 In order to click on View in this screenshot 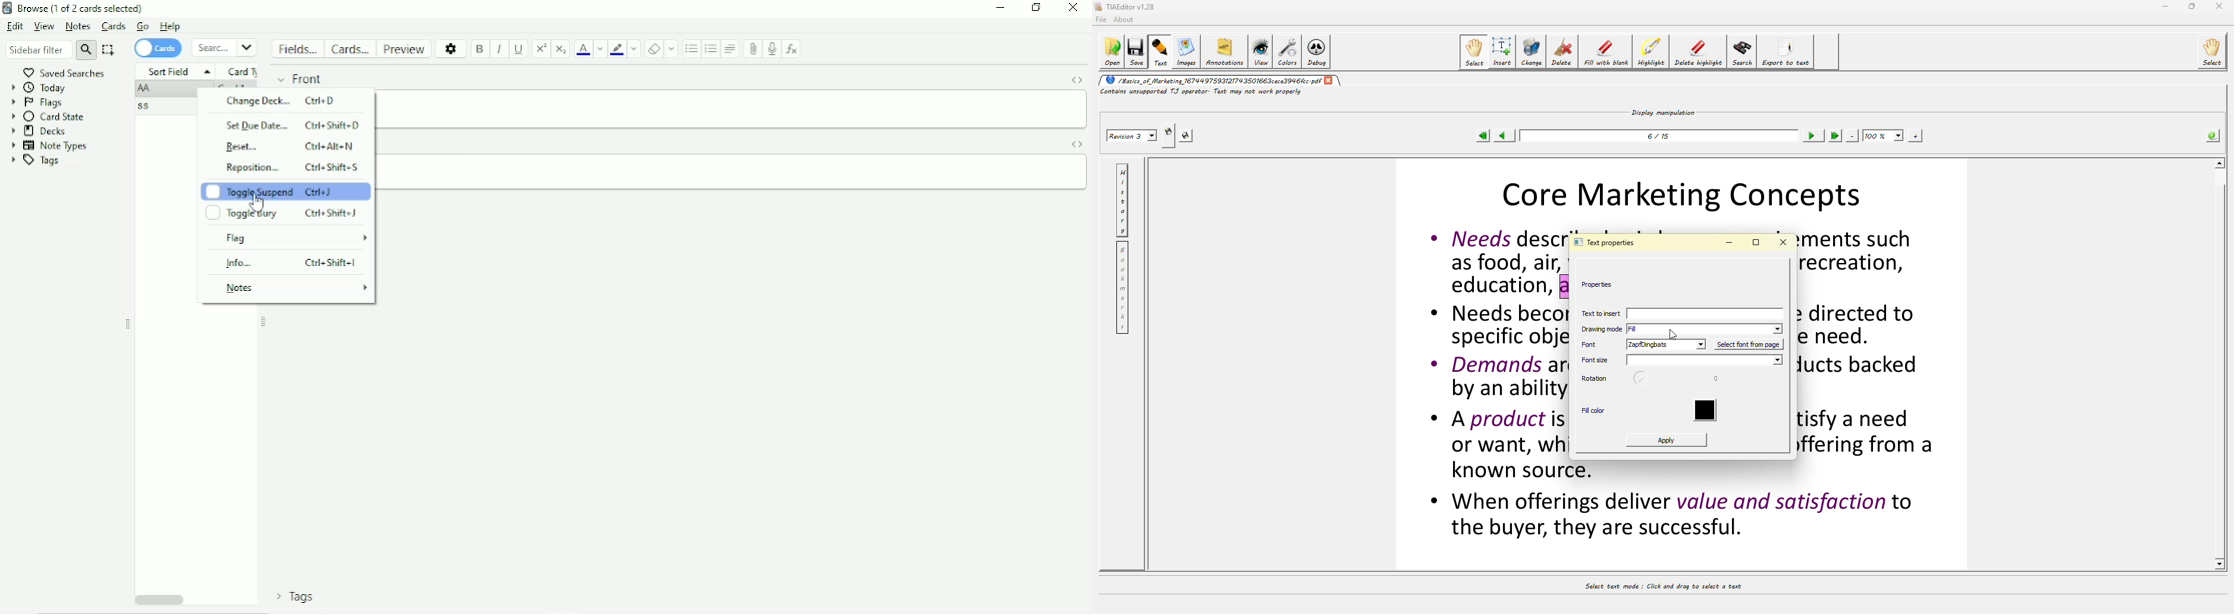, I will do `click(44, 27)`.